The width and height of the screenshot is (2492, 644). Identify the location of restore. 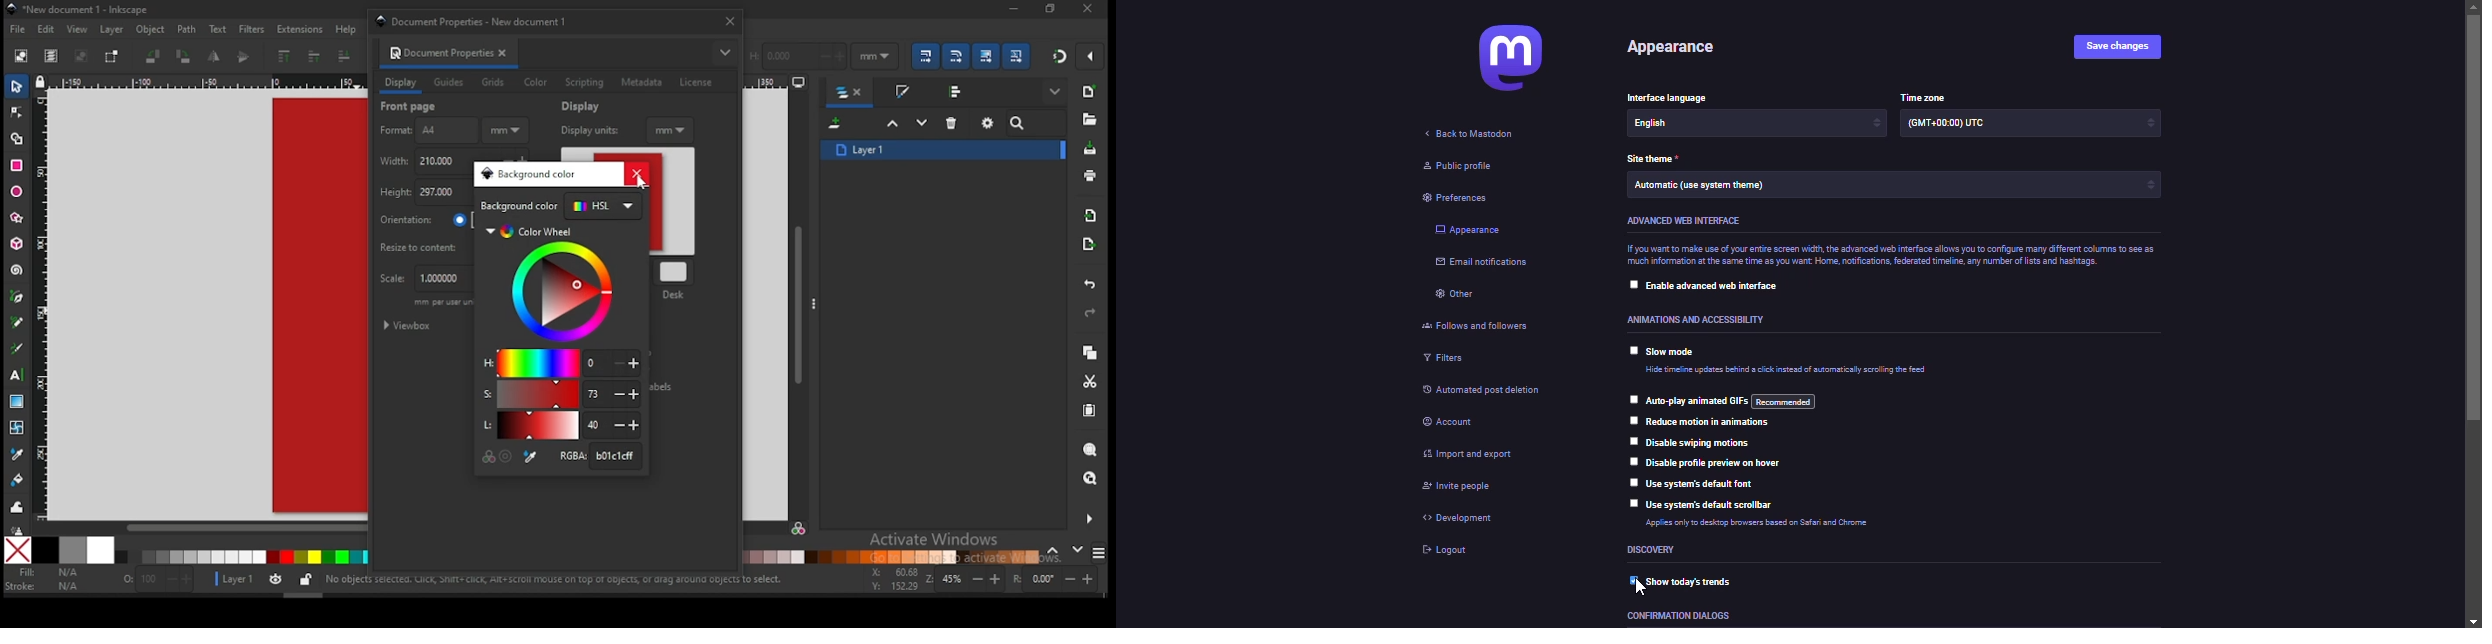
(1089, 9).